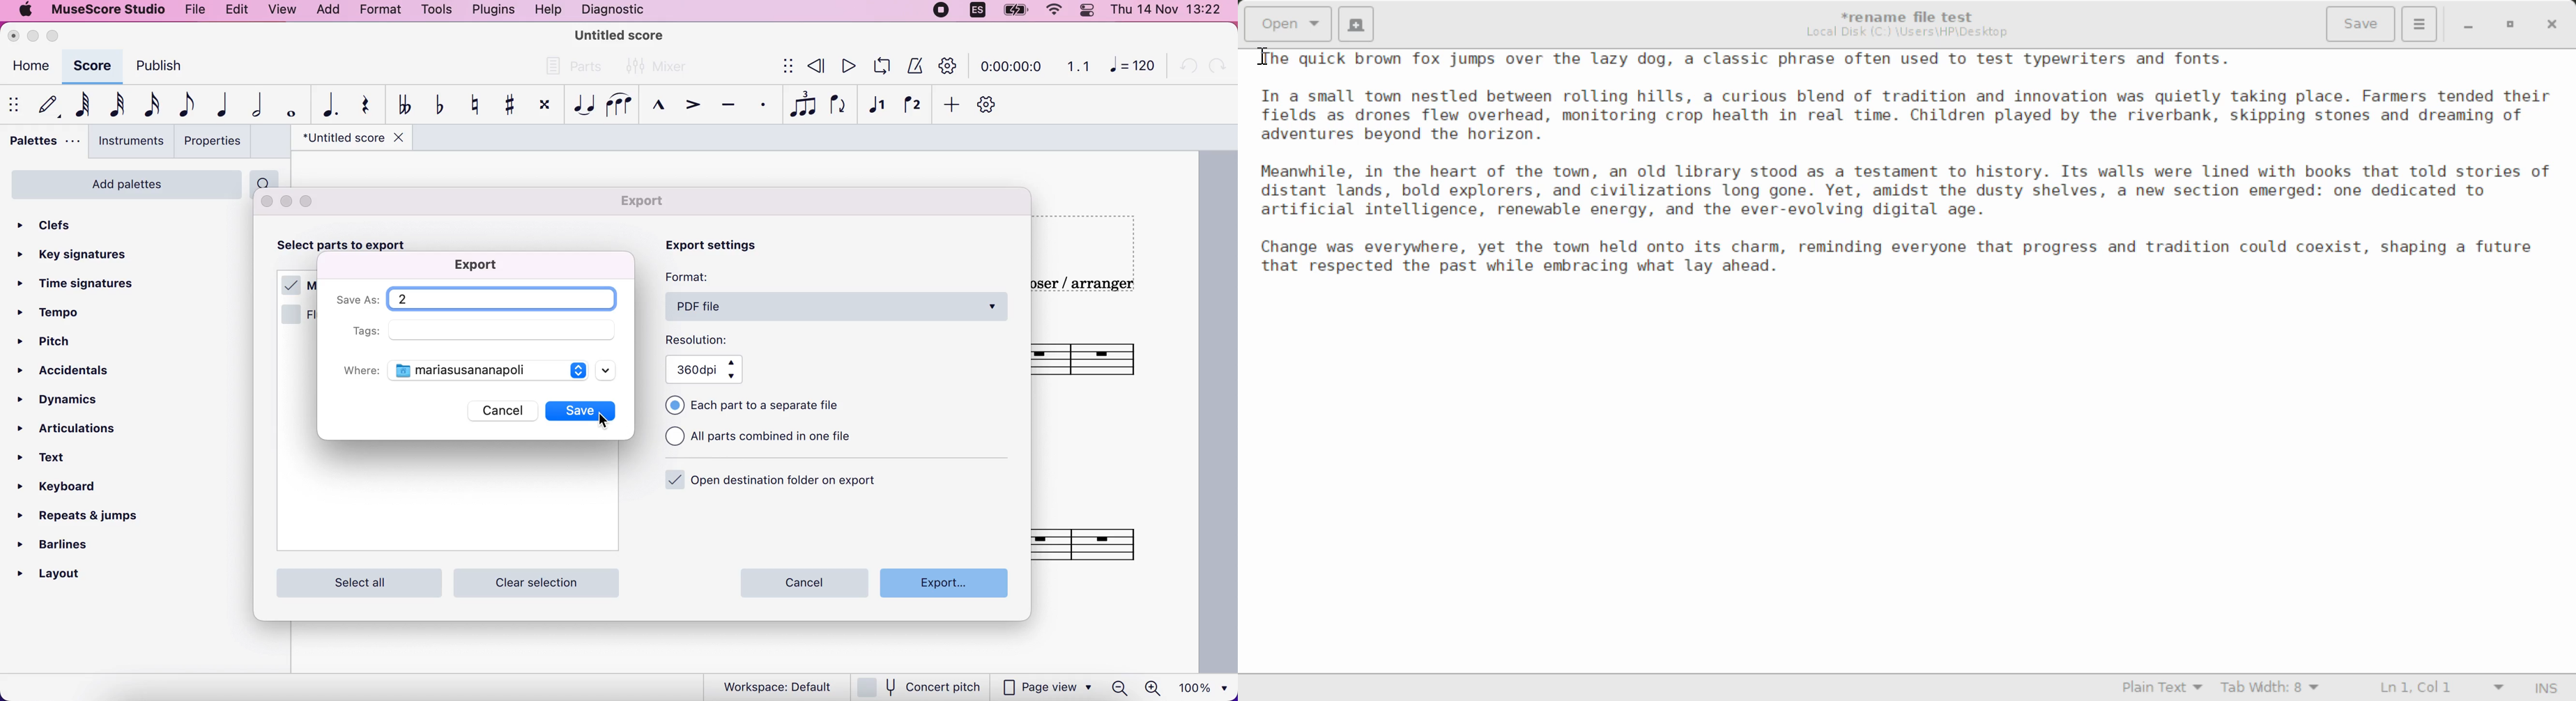 Image resolution: width=2576 pixels, height=728 pixels. Describe the element at coordinates (1134, 68) in the screenshot. I see `120` at that location.